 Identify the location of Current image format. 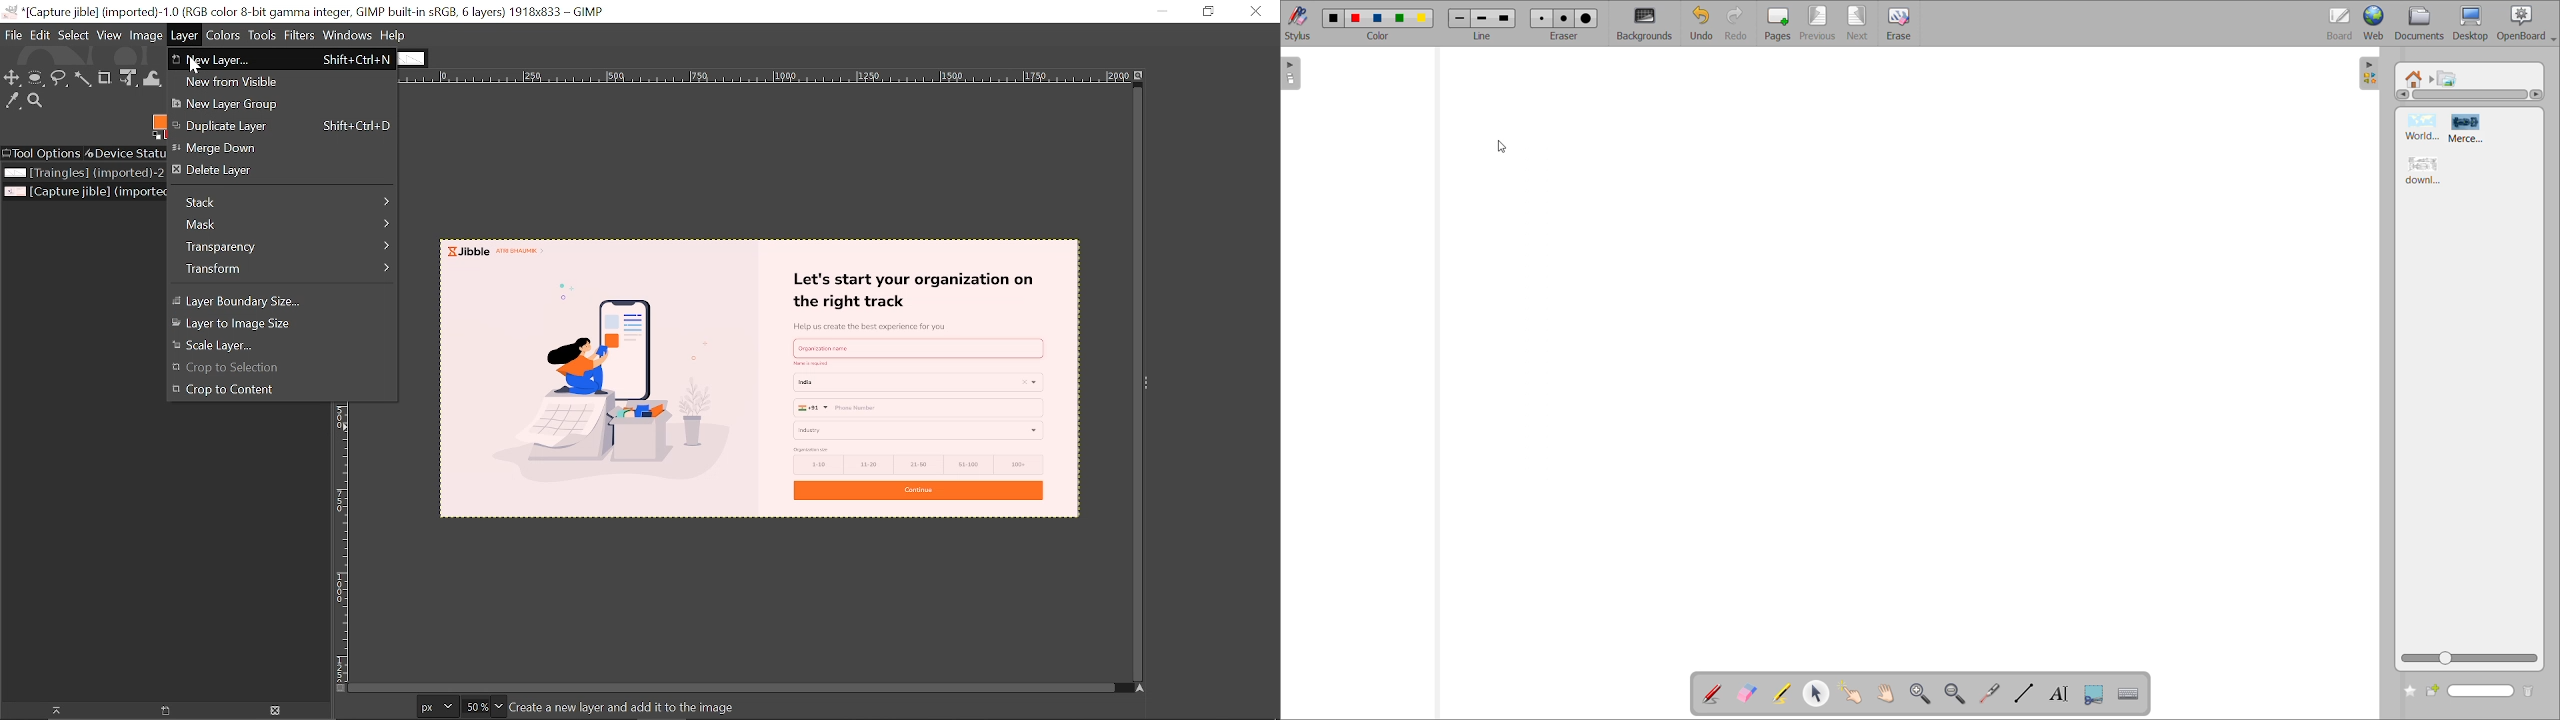
(440, 708).